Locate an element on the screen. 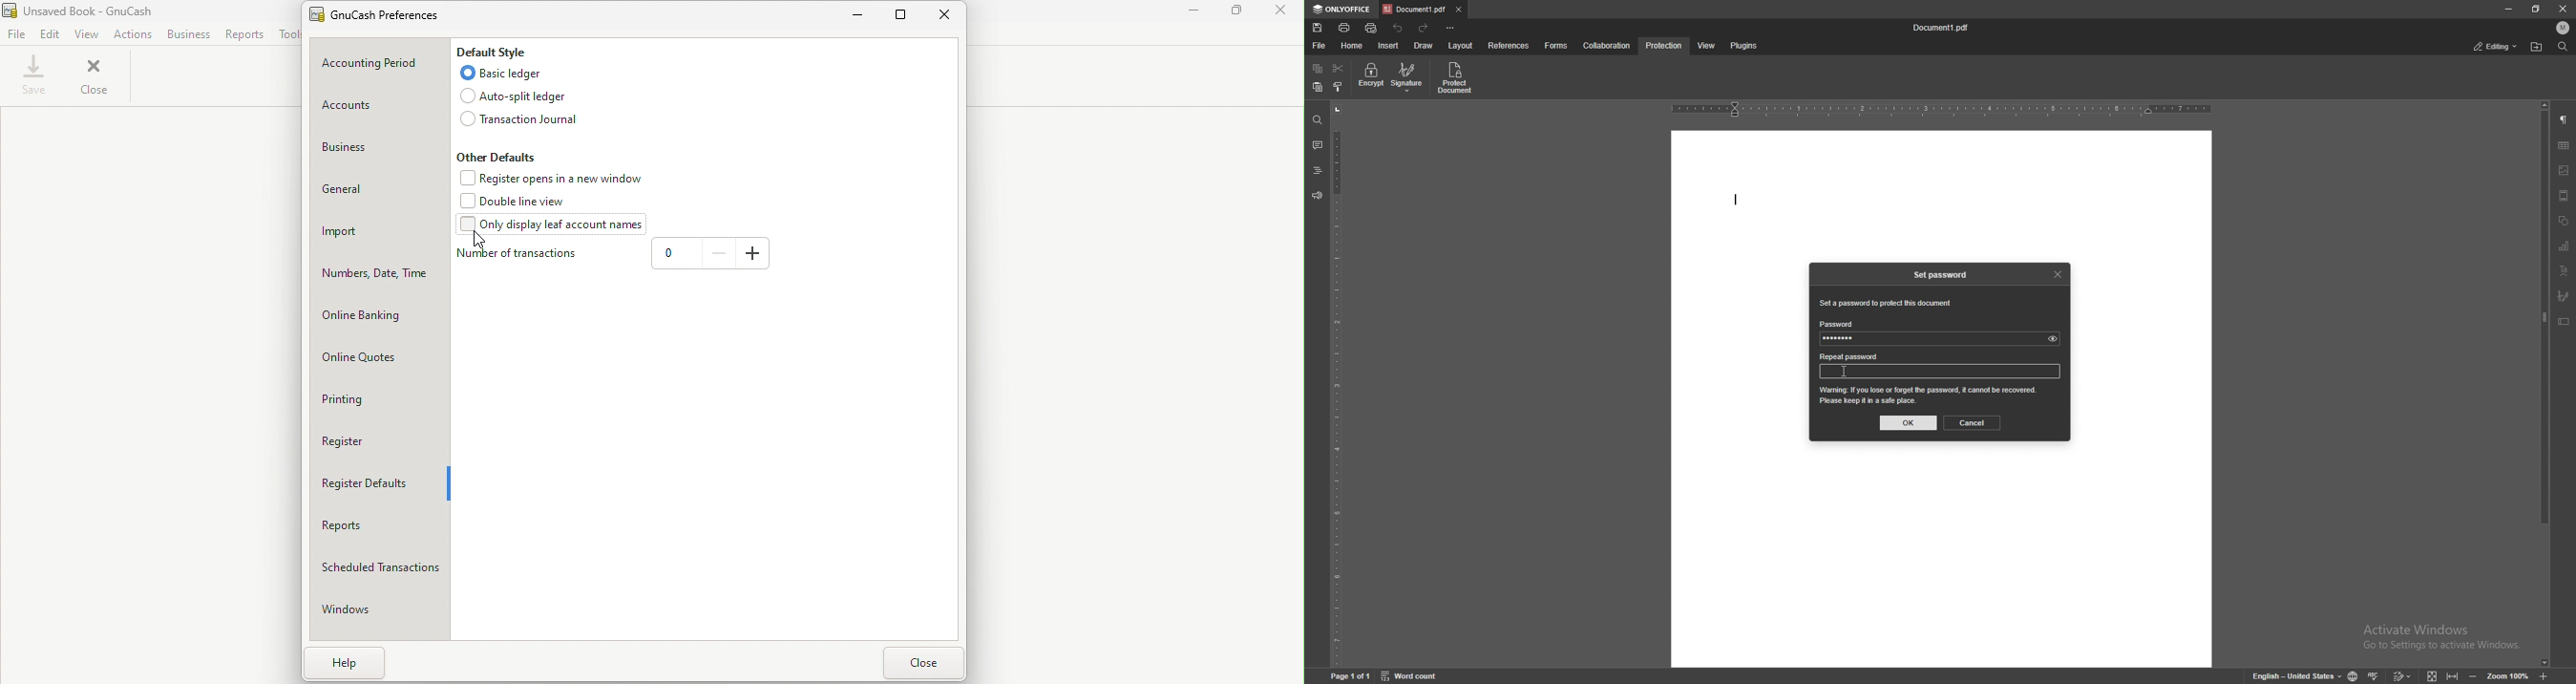 Image resolution: width=2576 pixels, height=700 pixels. File is located at coordinates (16, 33).